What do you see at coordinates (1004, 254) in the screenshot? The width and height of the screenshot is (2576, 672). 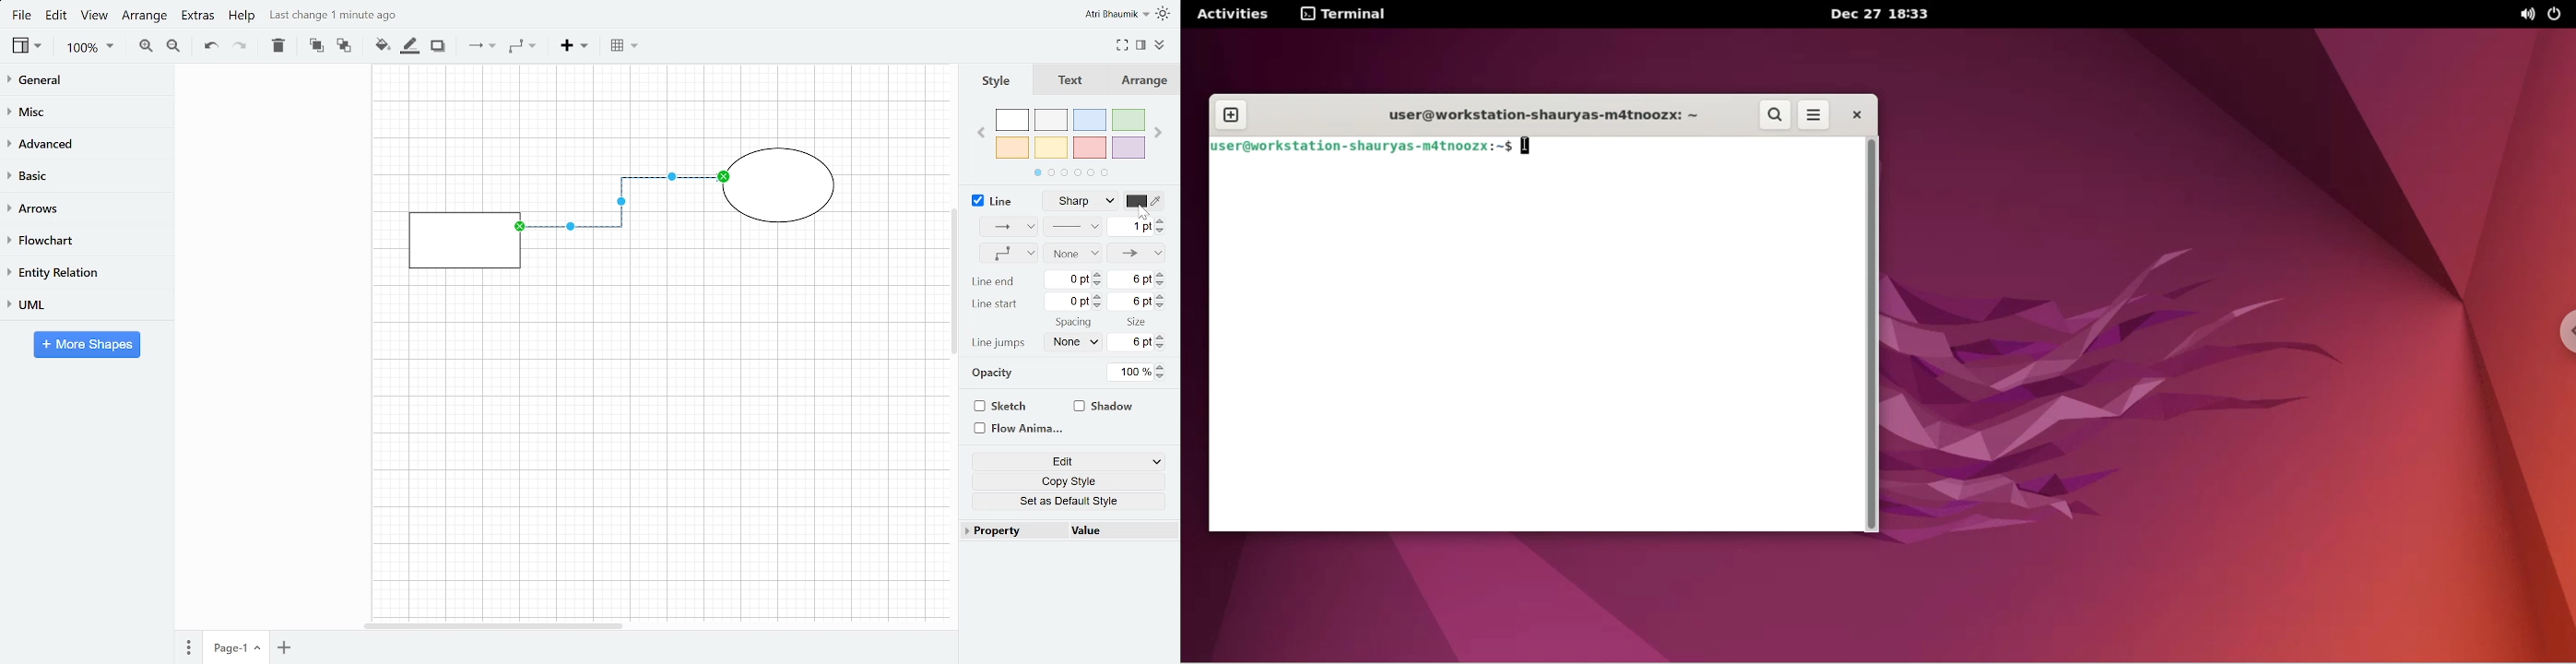 I see `Waypoints` at bounding box center [1004, 254].